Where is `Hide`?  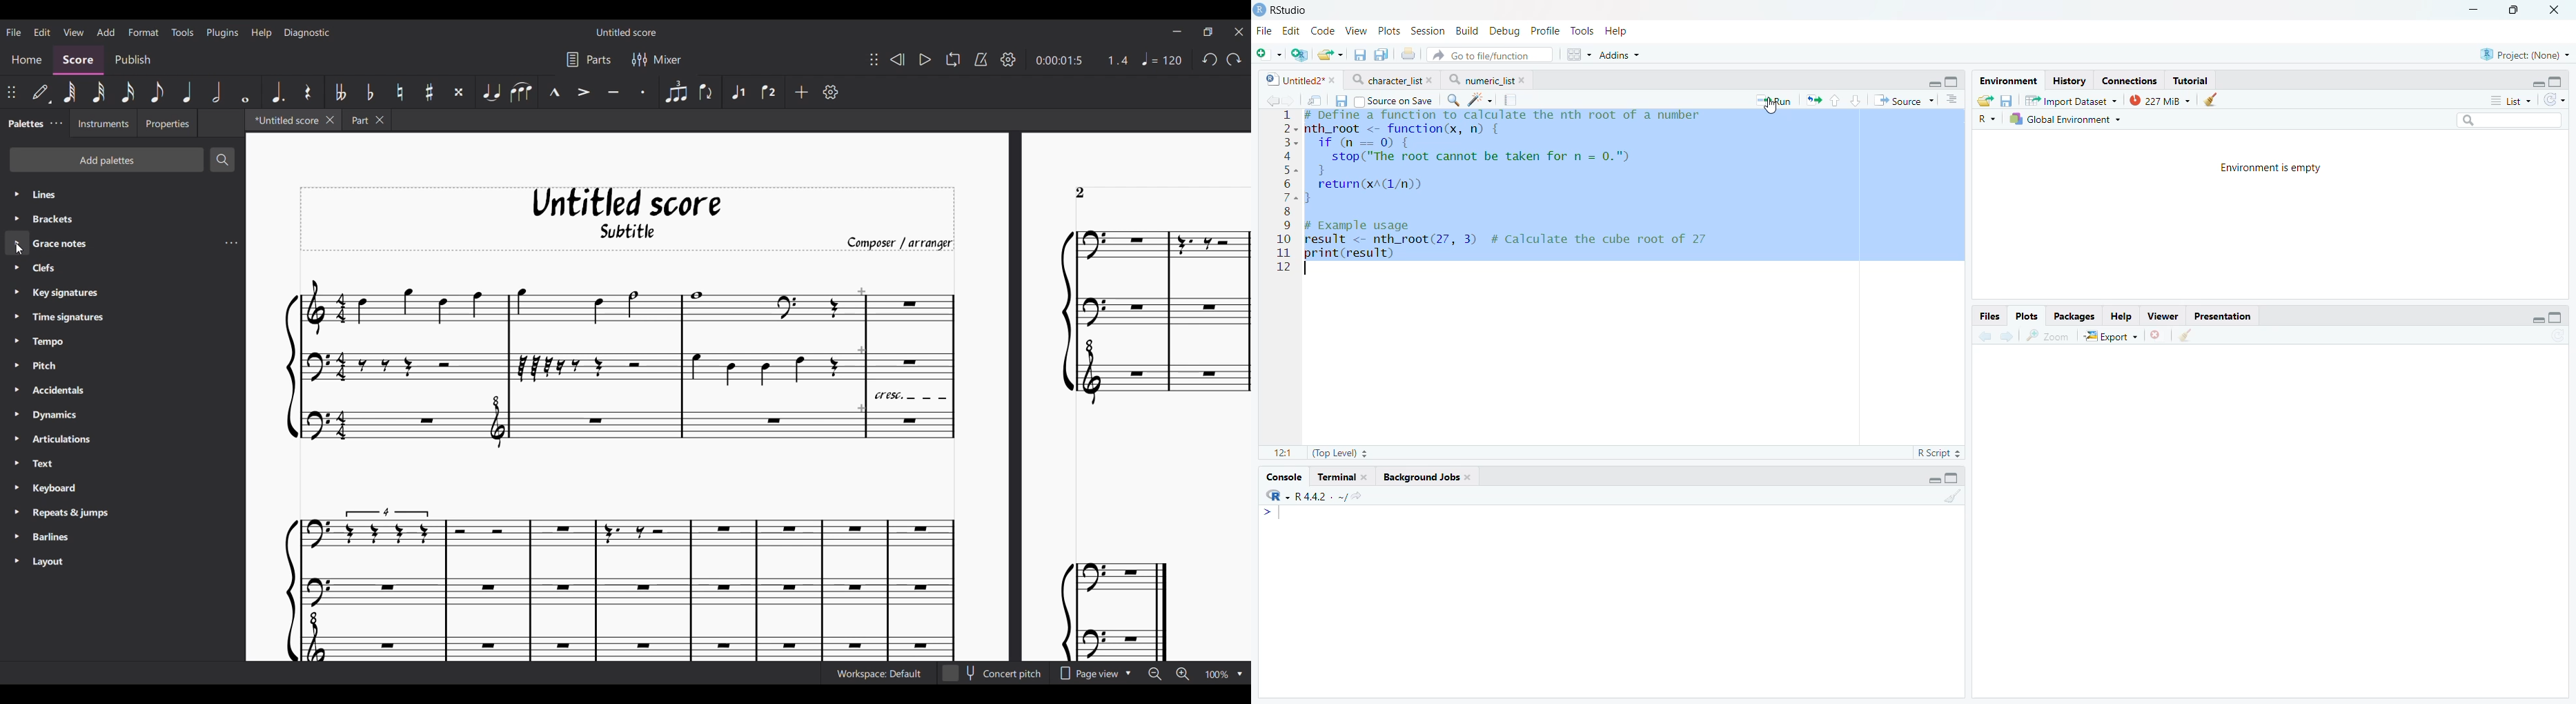 Hide is located at coordinates (2538, 317).